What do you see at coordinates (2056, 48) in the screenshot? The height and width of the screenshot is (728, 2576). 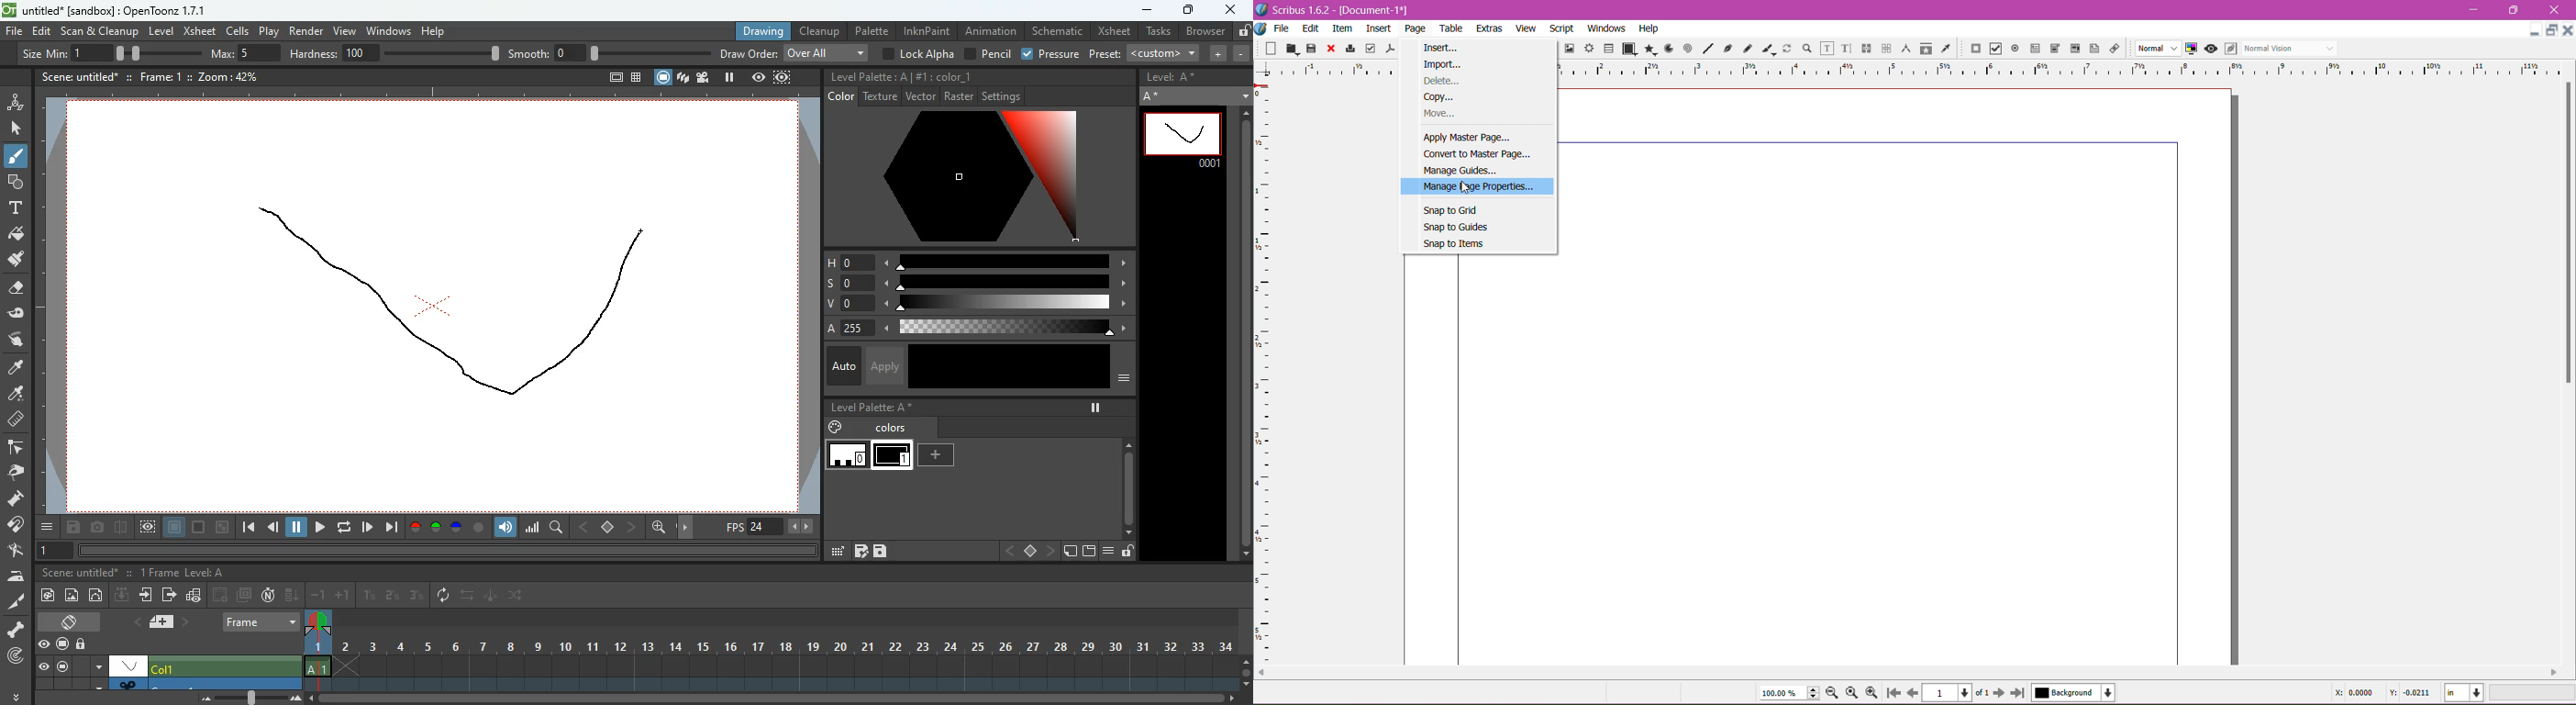 I see `PDF Combo Box` at bounding box center [2056, 48].